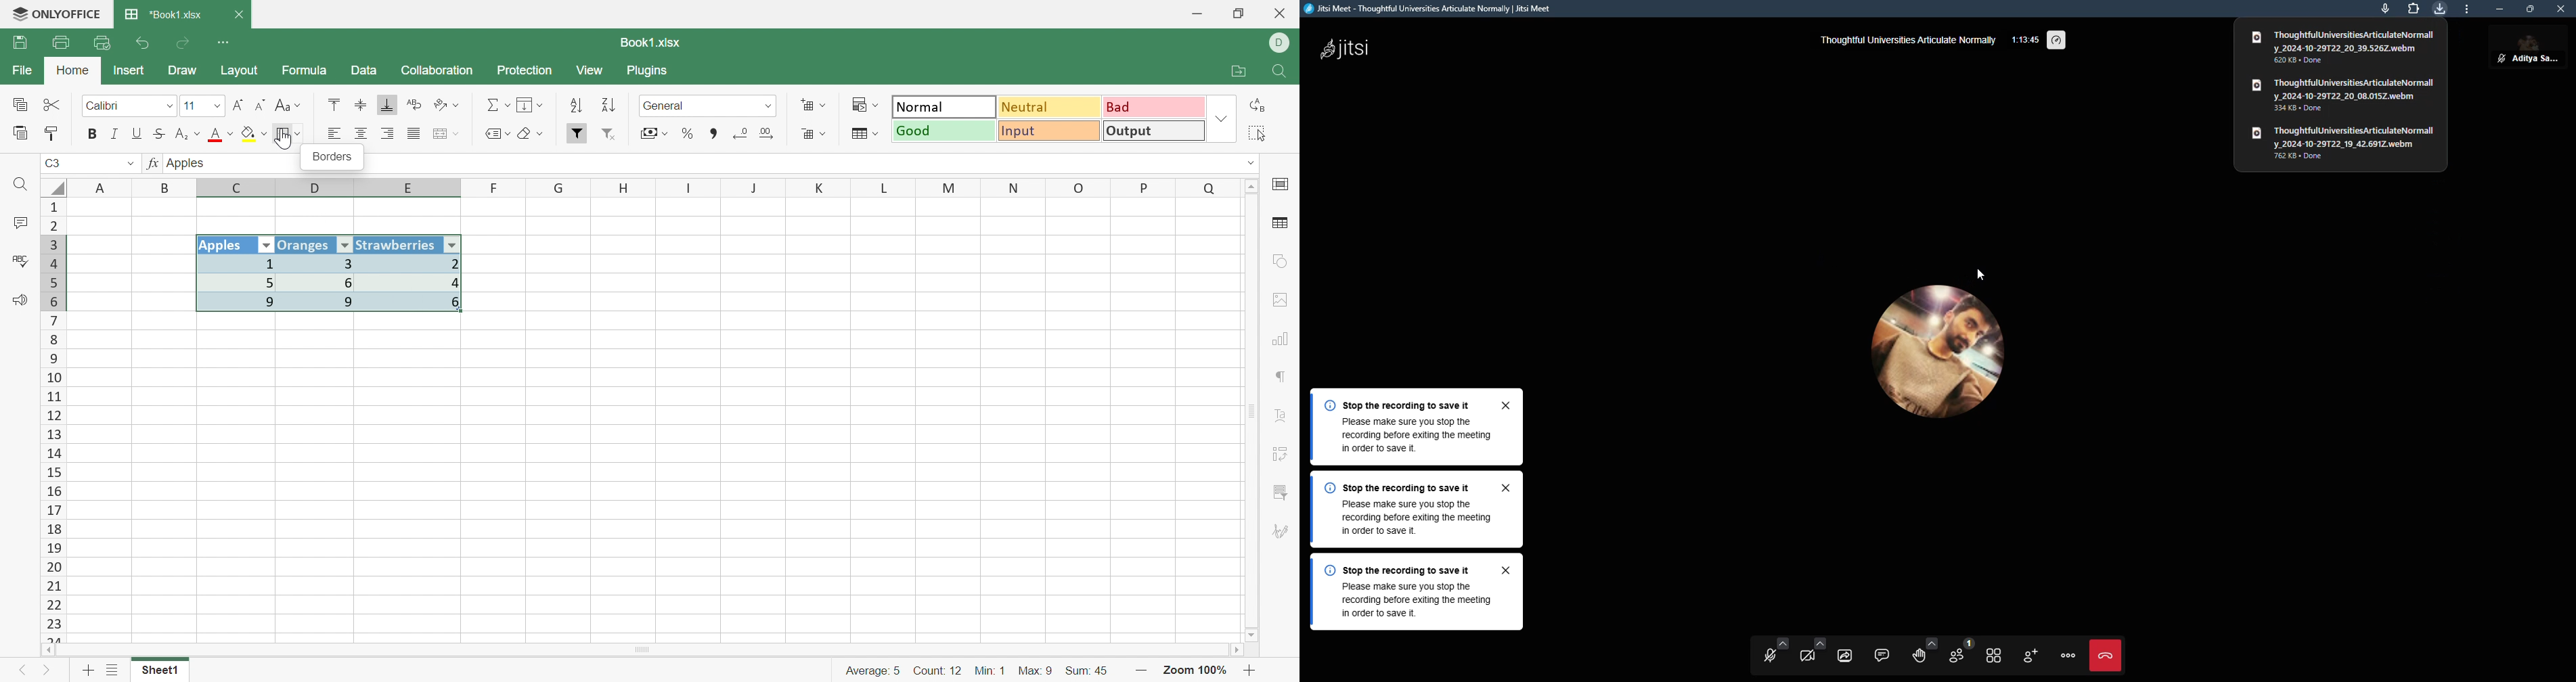 This screenshot has height=700, width=2576. What do you see at coordinates (167, 106) in the screenshot?
I see `Drop Down` at bounding box center [167, 106].